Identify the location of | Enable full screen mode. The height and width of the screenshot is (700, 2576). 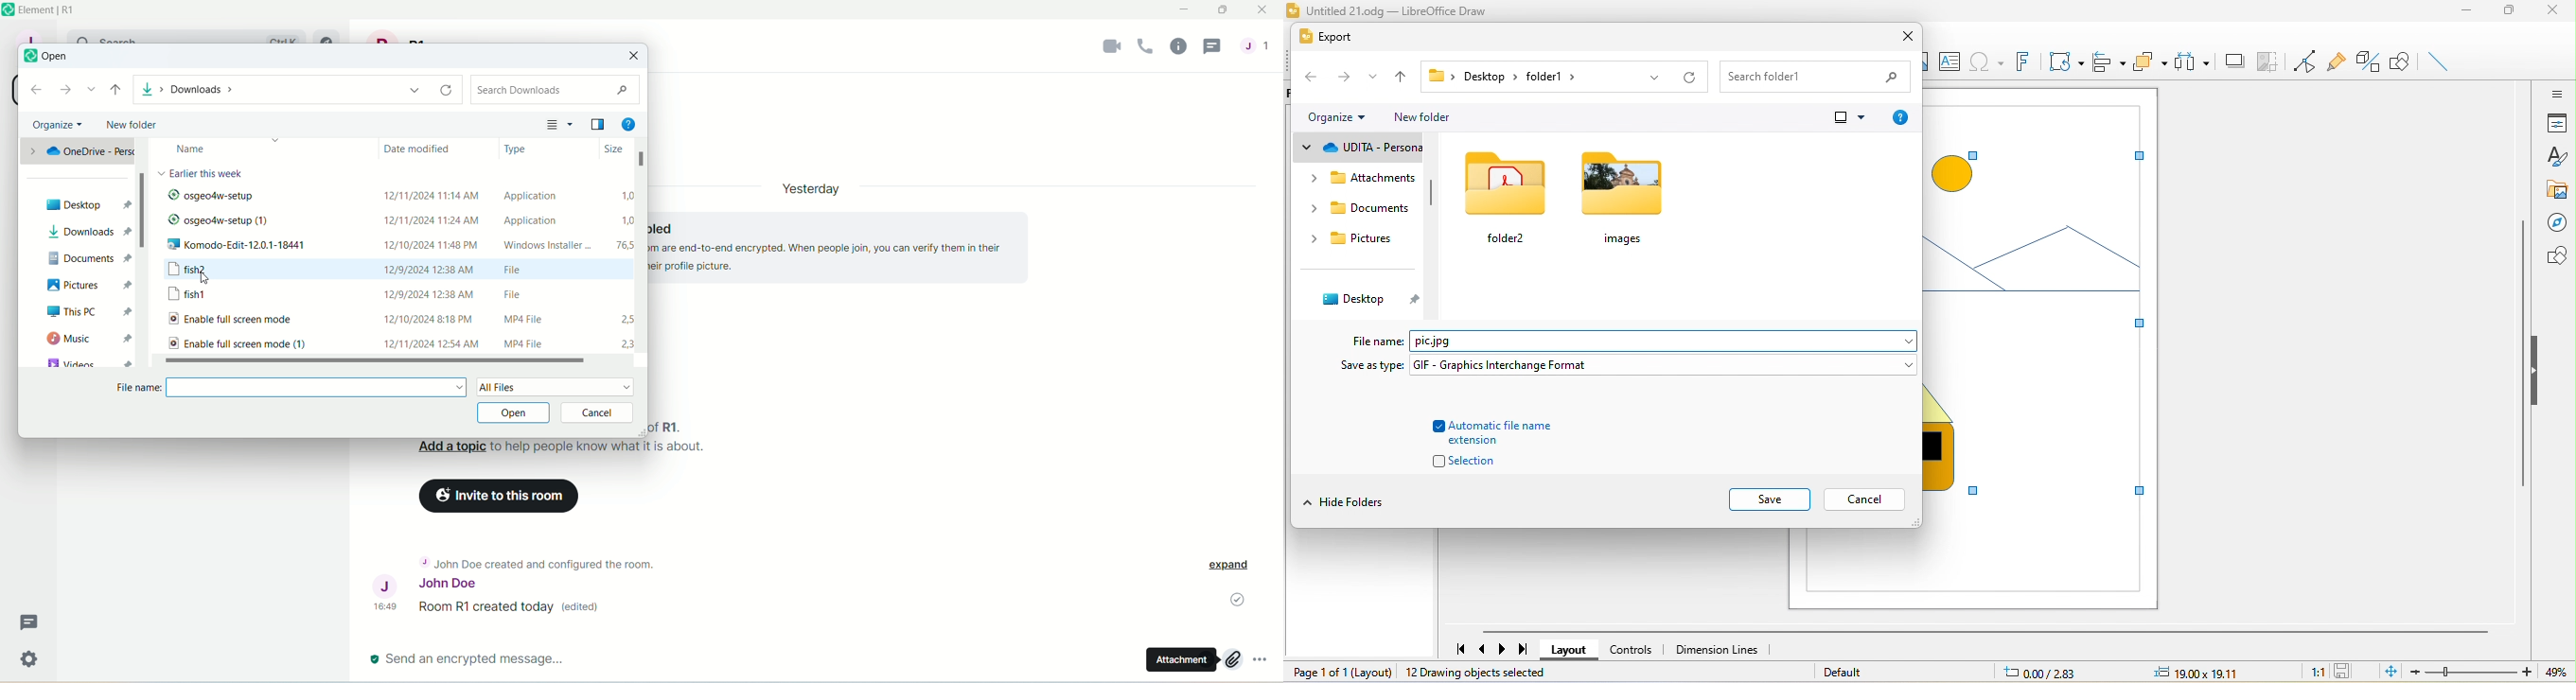
(249, 320).